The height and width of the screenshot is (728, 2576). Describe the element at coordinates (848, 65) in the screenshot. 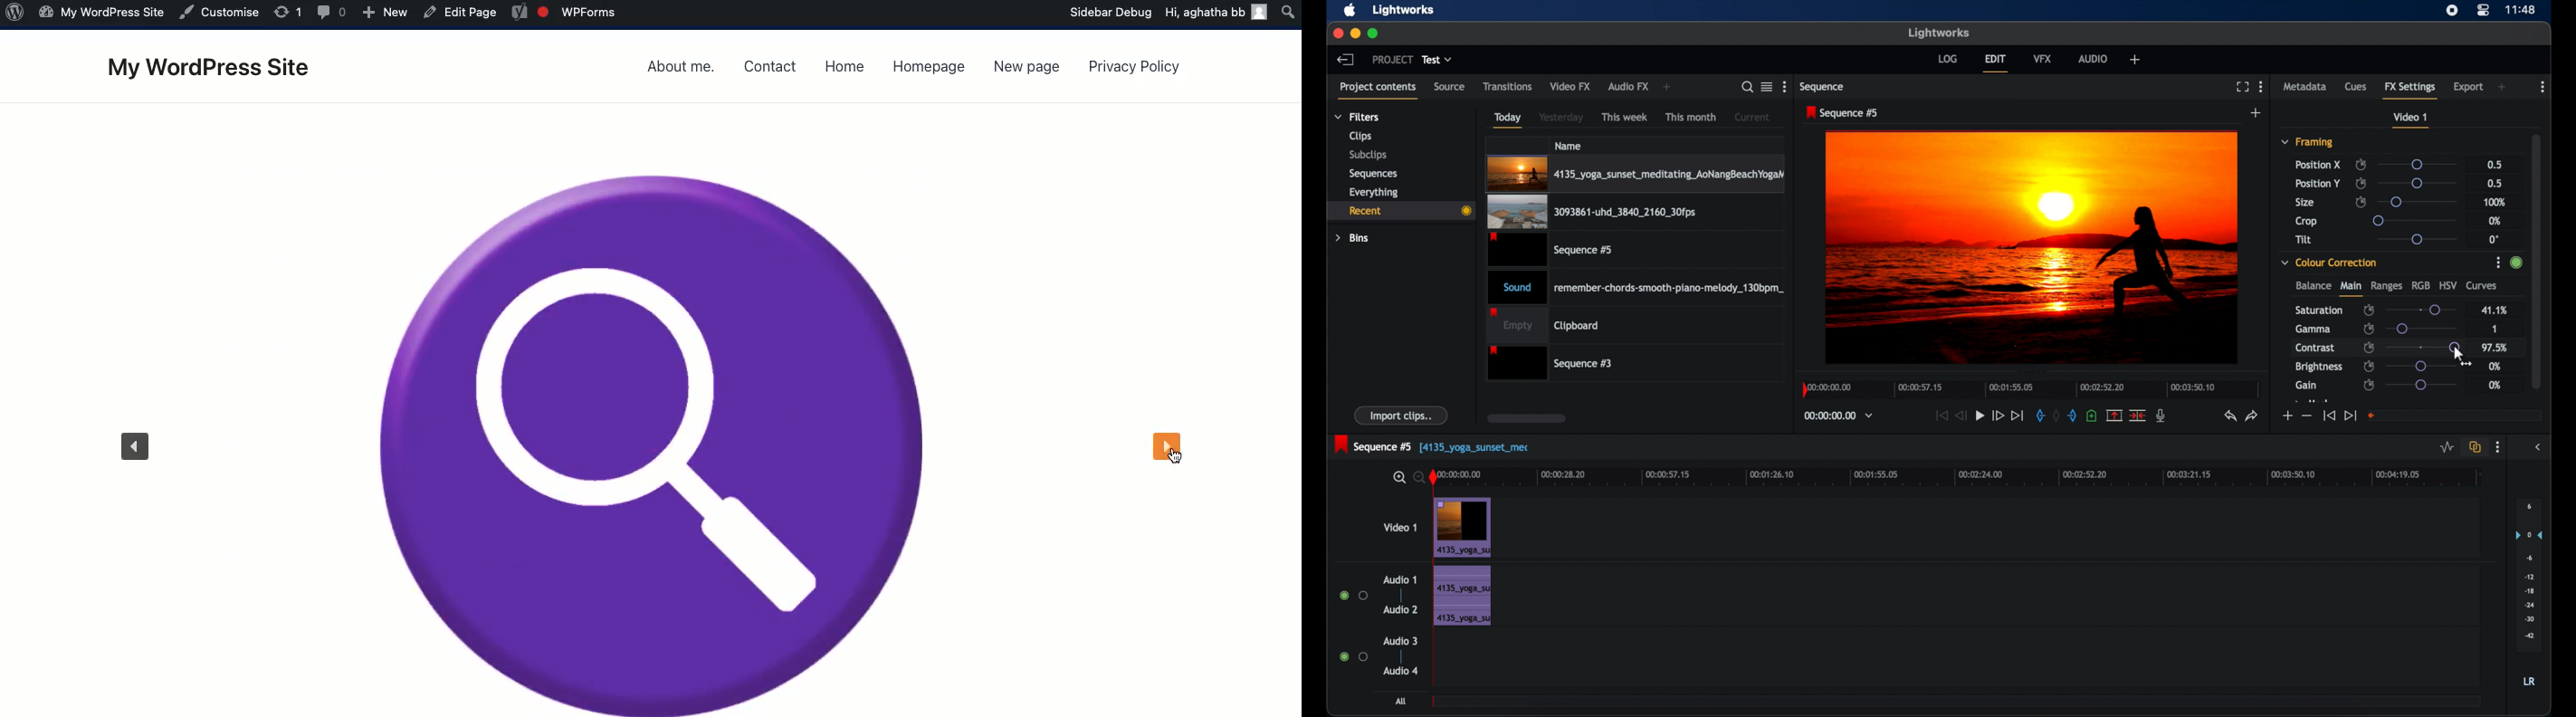

I see `Home` at that location.